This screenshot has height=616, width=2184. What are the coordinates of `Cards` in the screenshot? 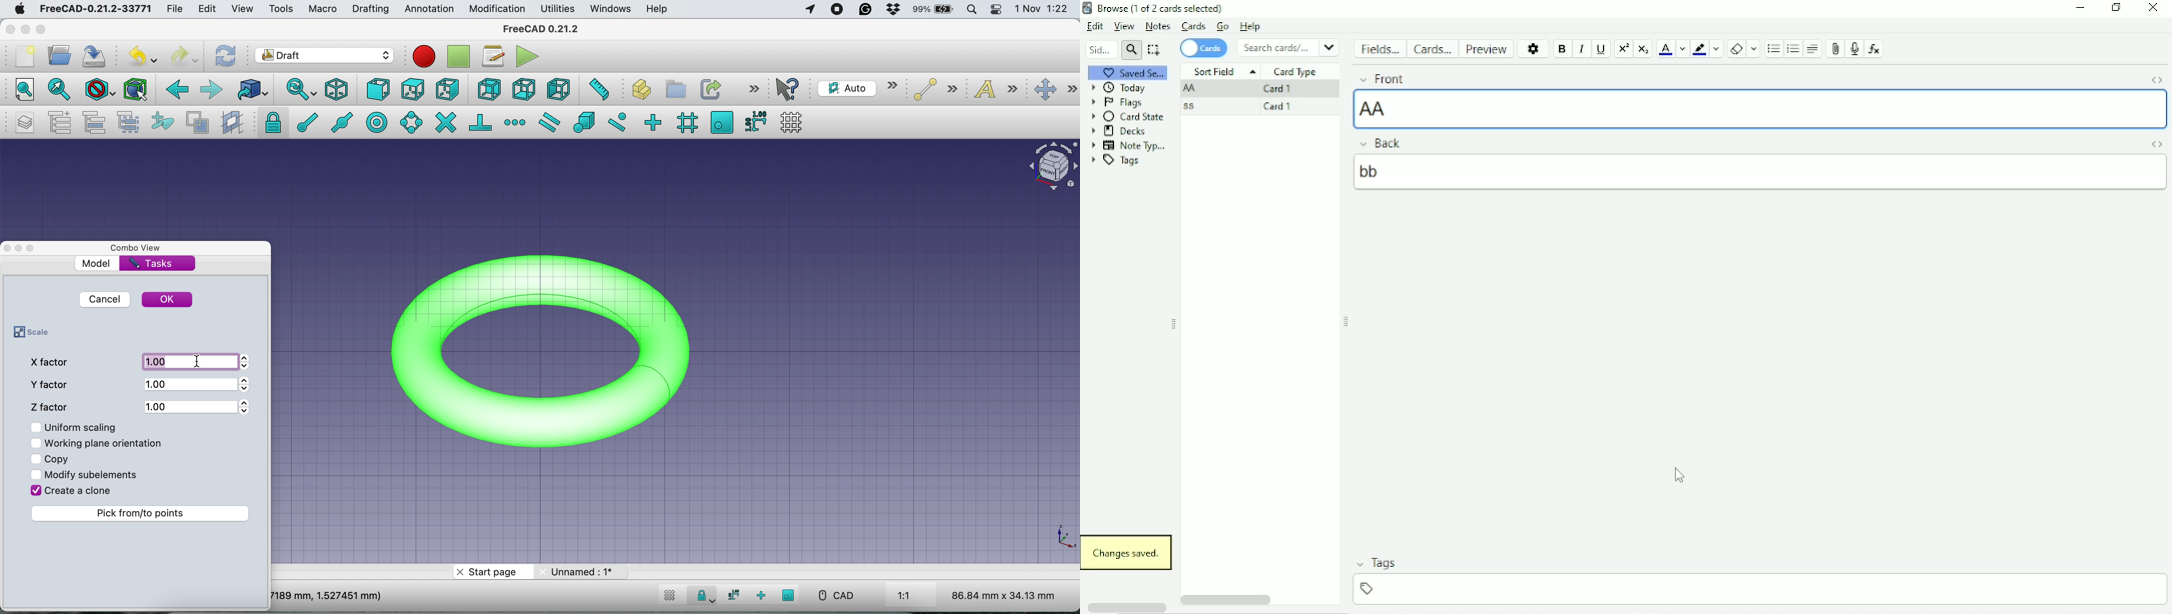 It's located at (1206, 48).